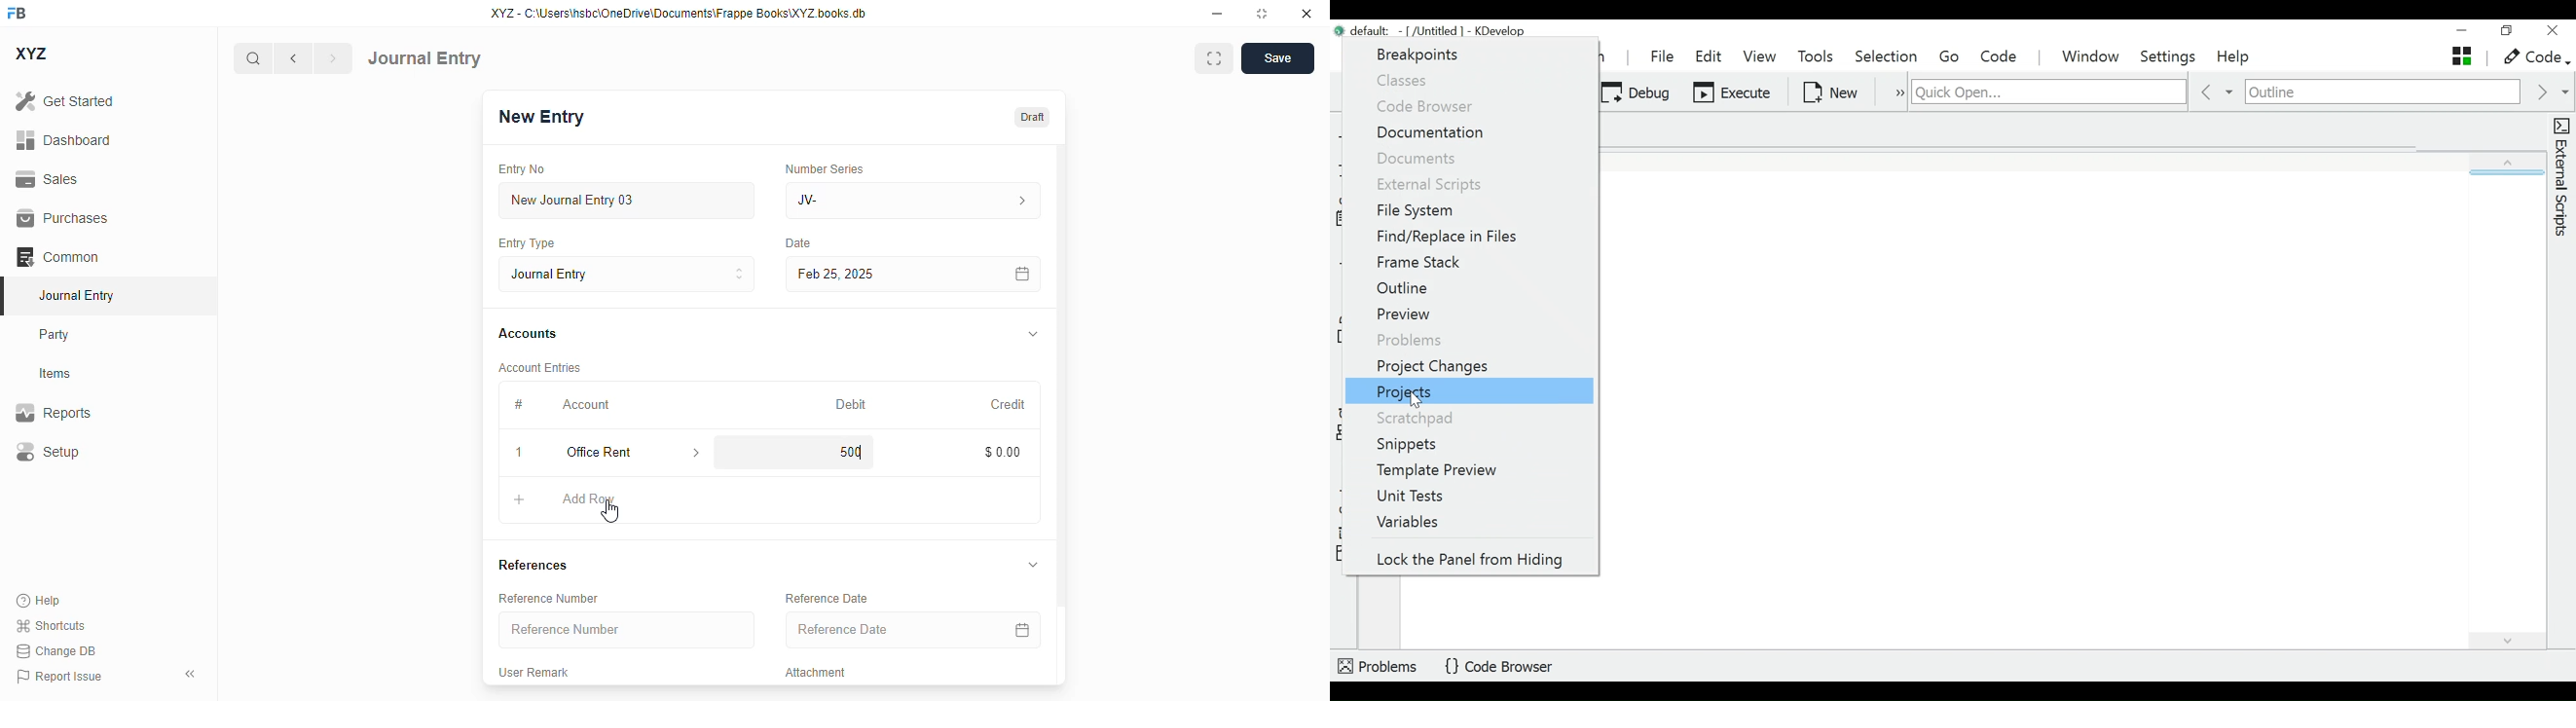 The width and height of the screenshot is (2576, 728). Describe the element at coordinates (548, 599) in the screenshot. I see `reference number` at that location.